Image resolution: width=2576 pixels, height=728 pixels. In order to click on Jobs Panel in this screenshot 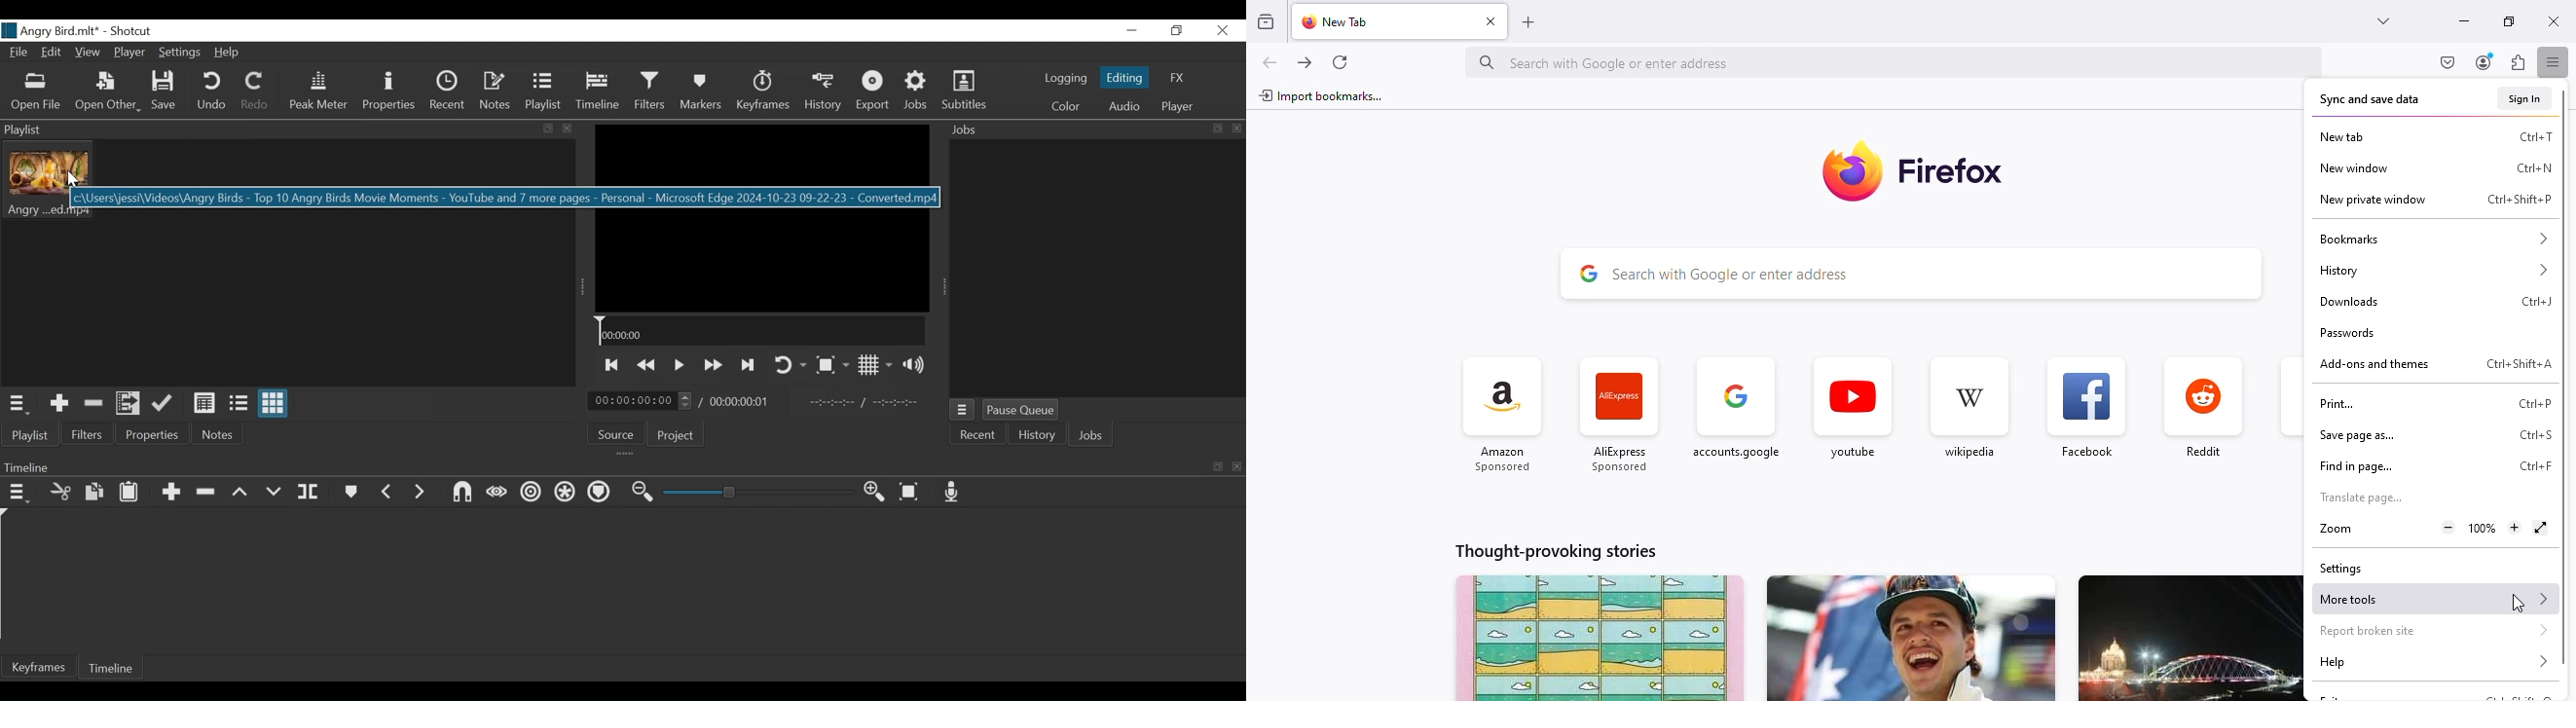, I will do `click(1097, 128)`.